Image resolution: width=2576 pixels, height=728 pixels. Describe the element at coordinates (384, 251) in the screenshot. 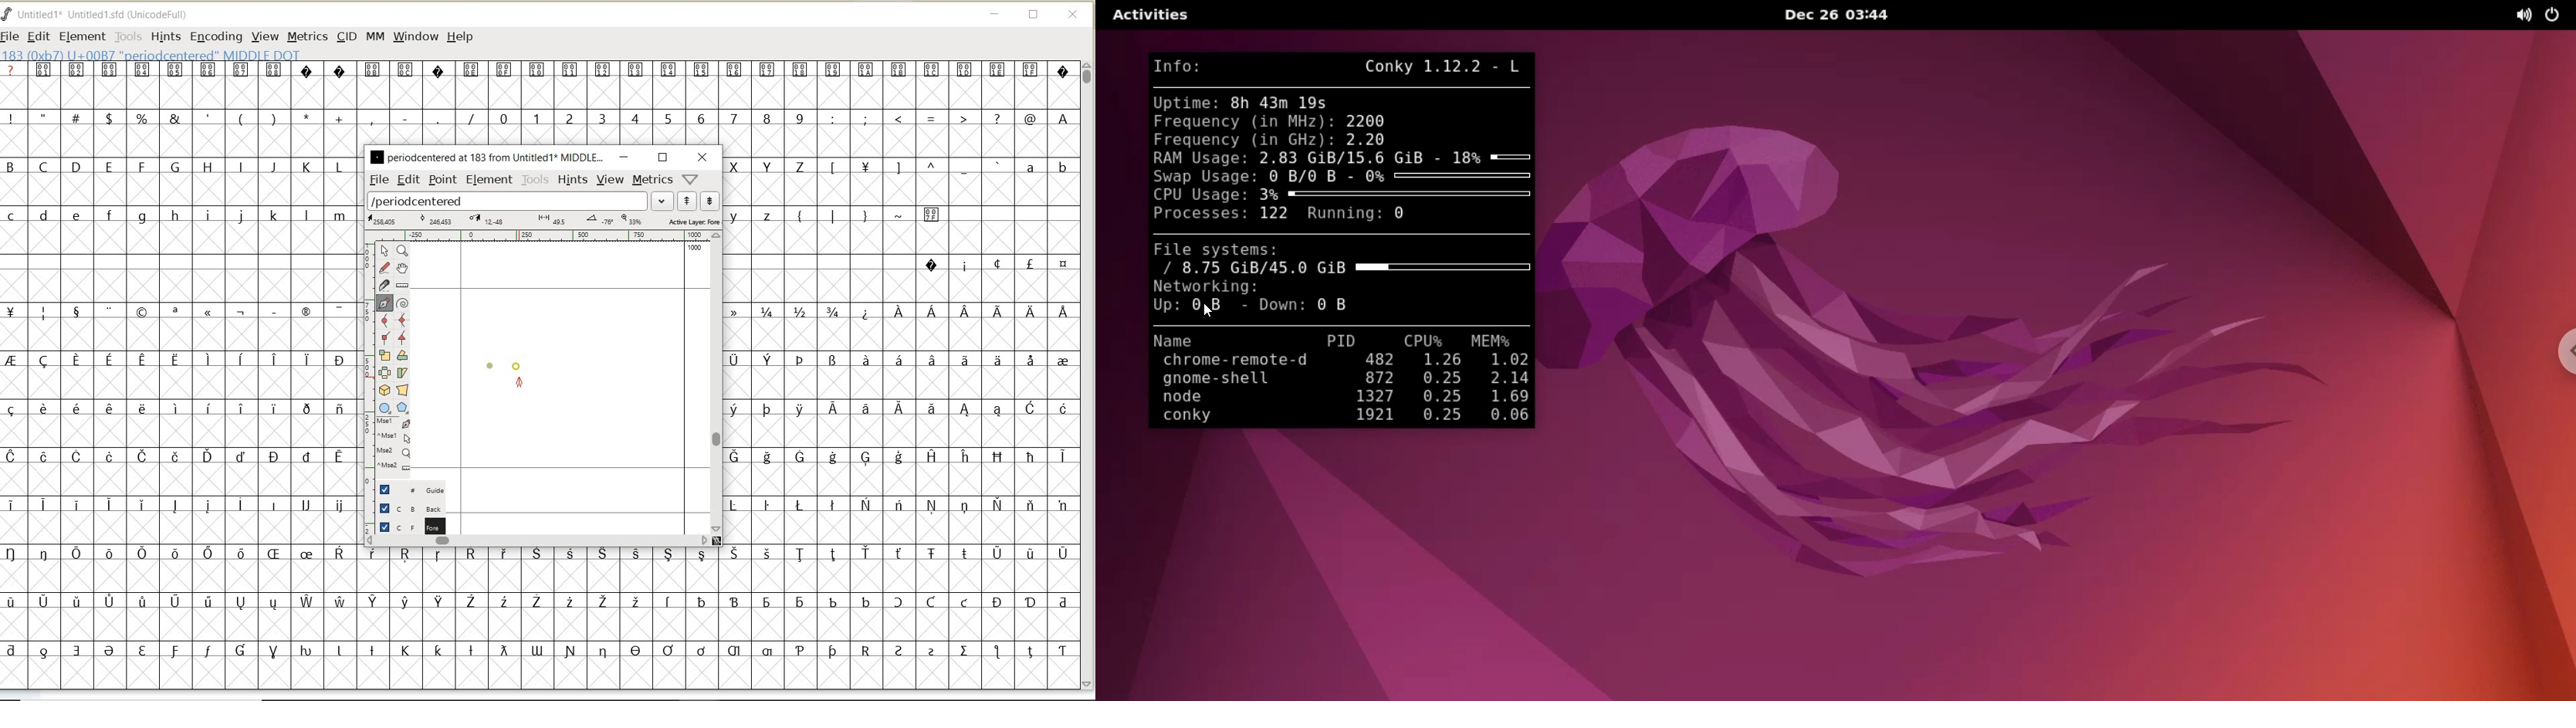

I see `pointer` at that location.